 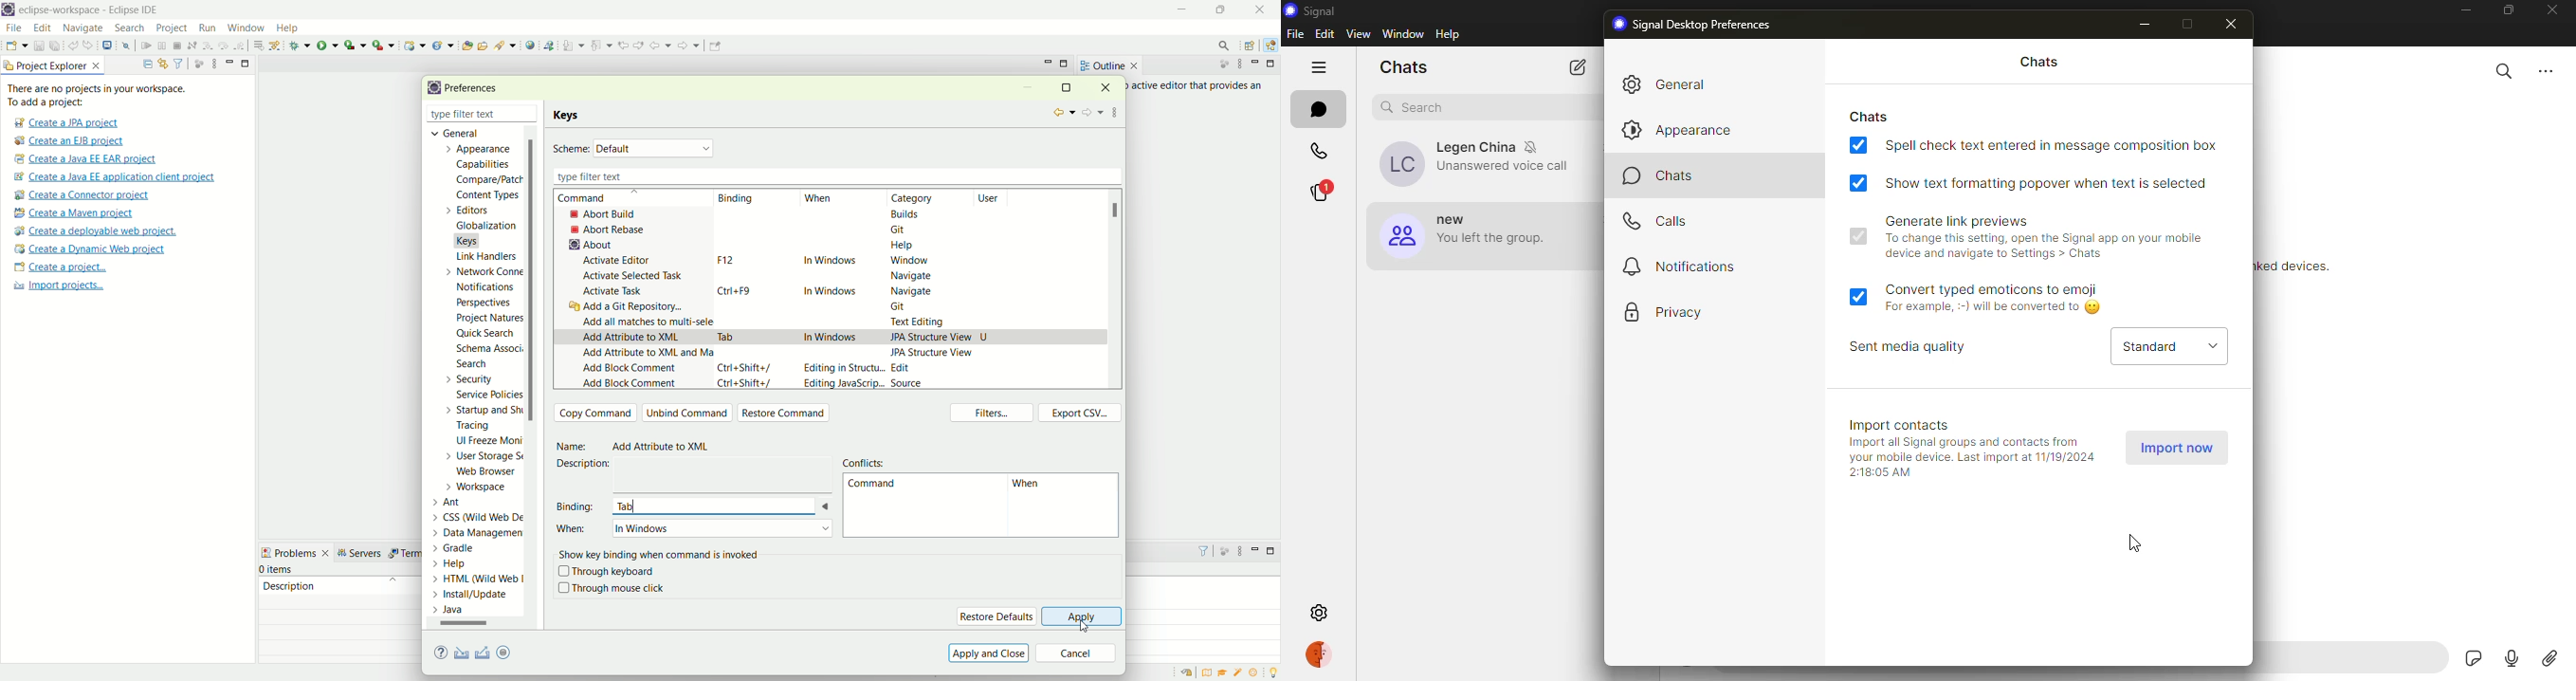 I want to click on builds, so click(x=906, y=214).